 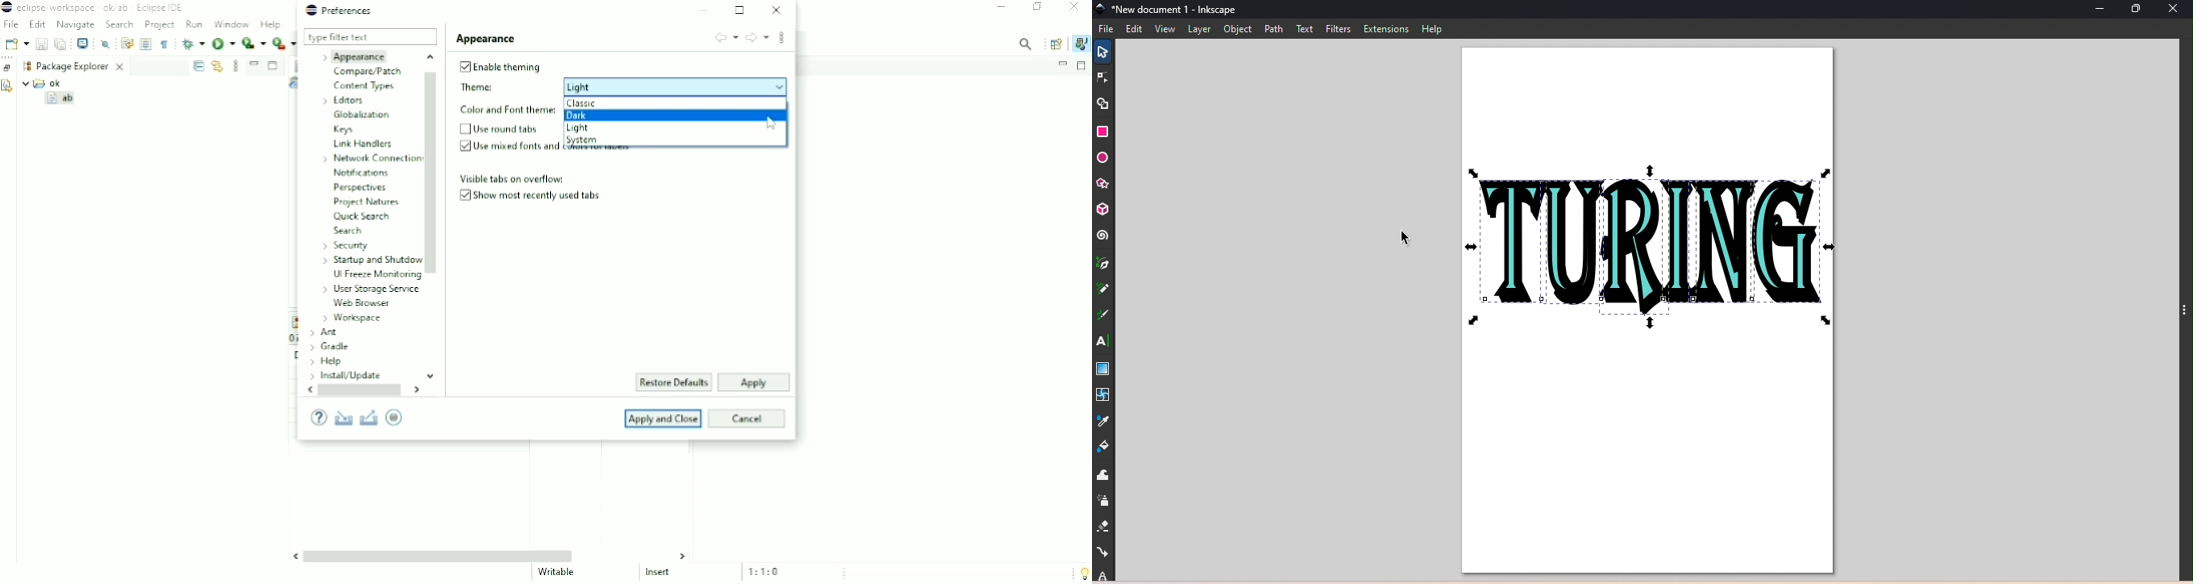 What do you see at coordinates (344, 376) in the screenshot?
I see `Install/Update` at bounding box center [344, 376].